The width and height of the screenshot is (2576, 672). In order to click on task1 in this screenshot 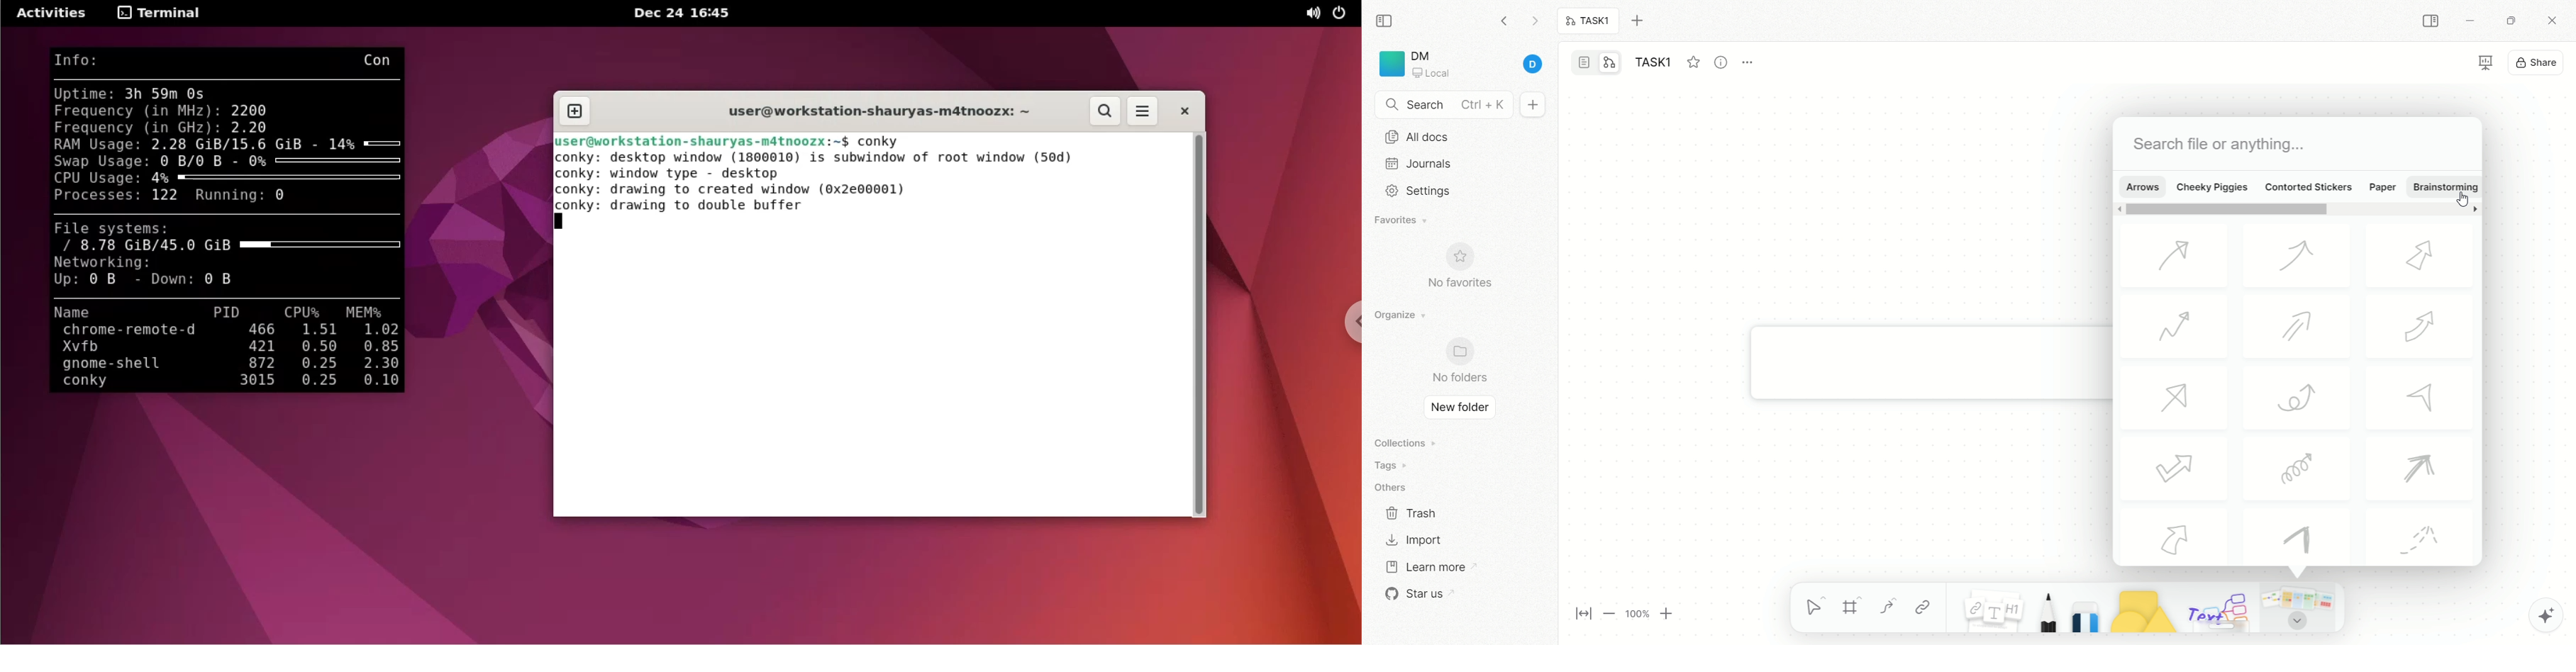, I will do `click(1657, 64)`.